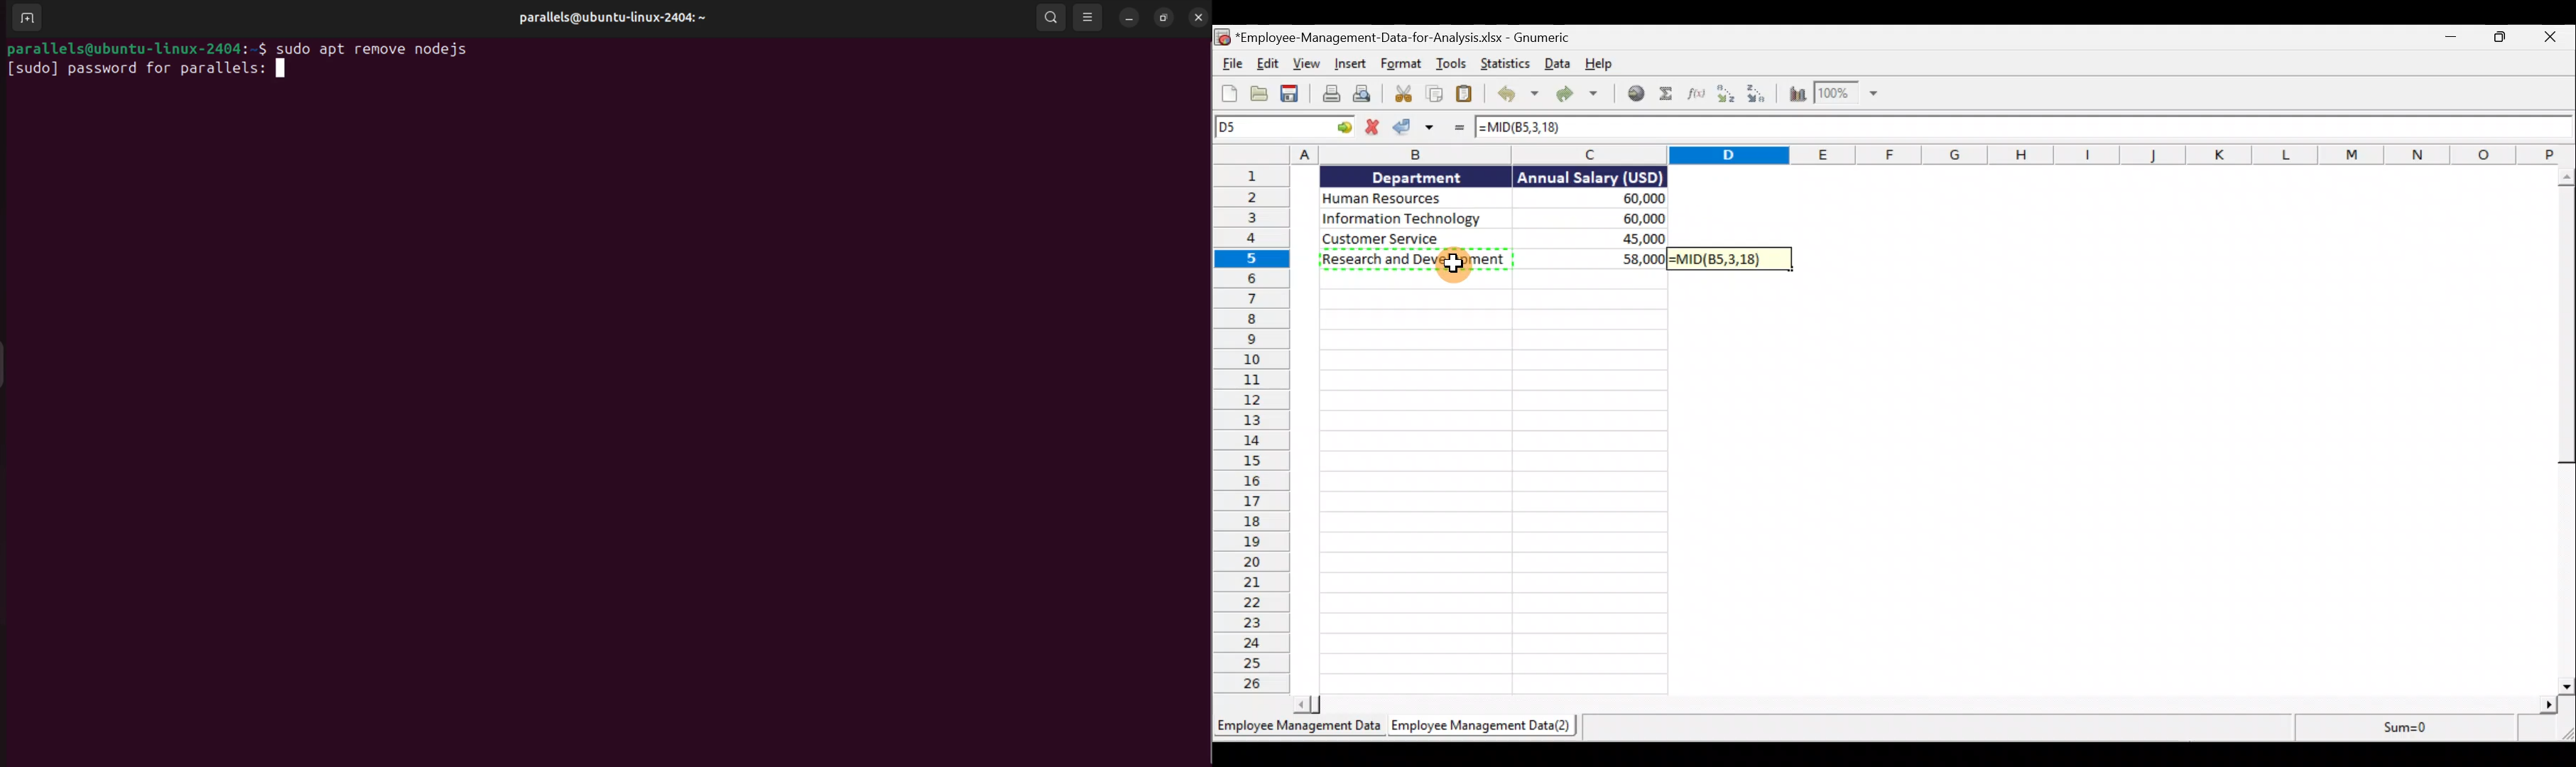 The width and height of the screenshot is (2576, 784). I want to click on Save the current workbook, so click(1288, 92).